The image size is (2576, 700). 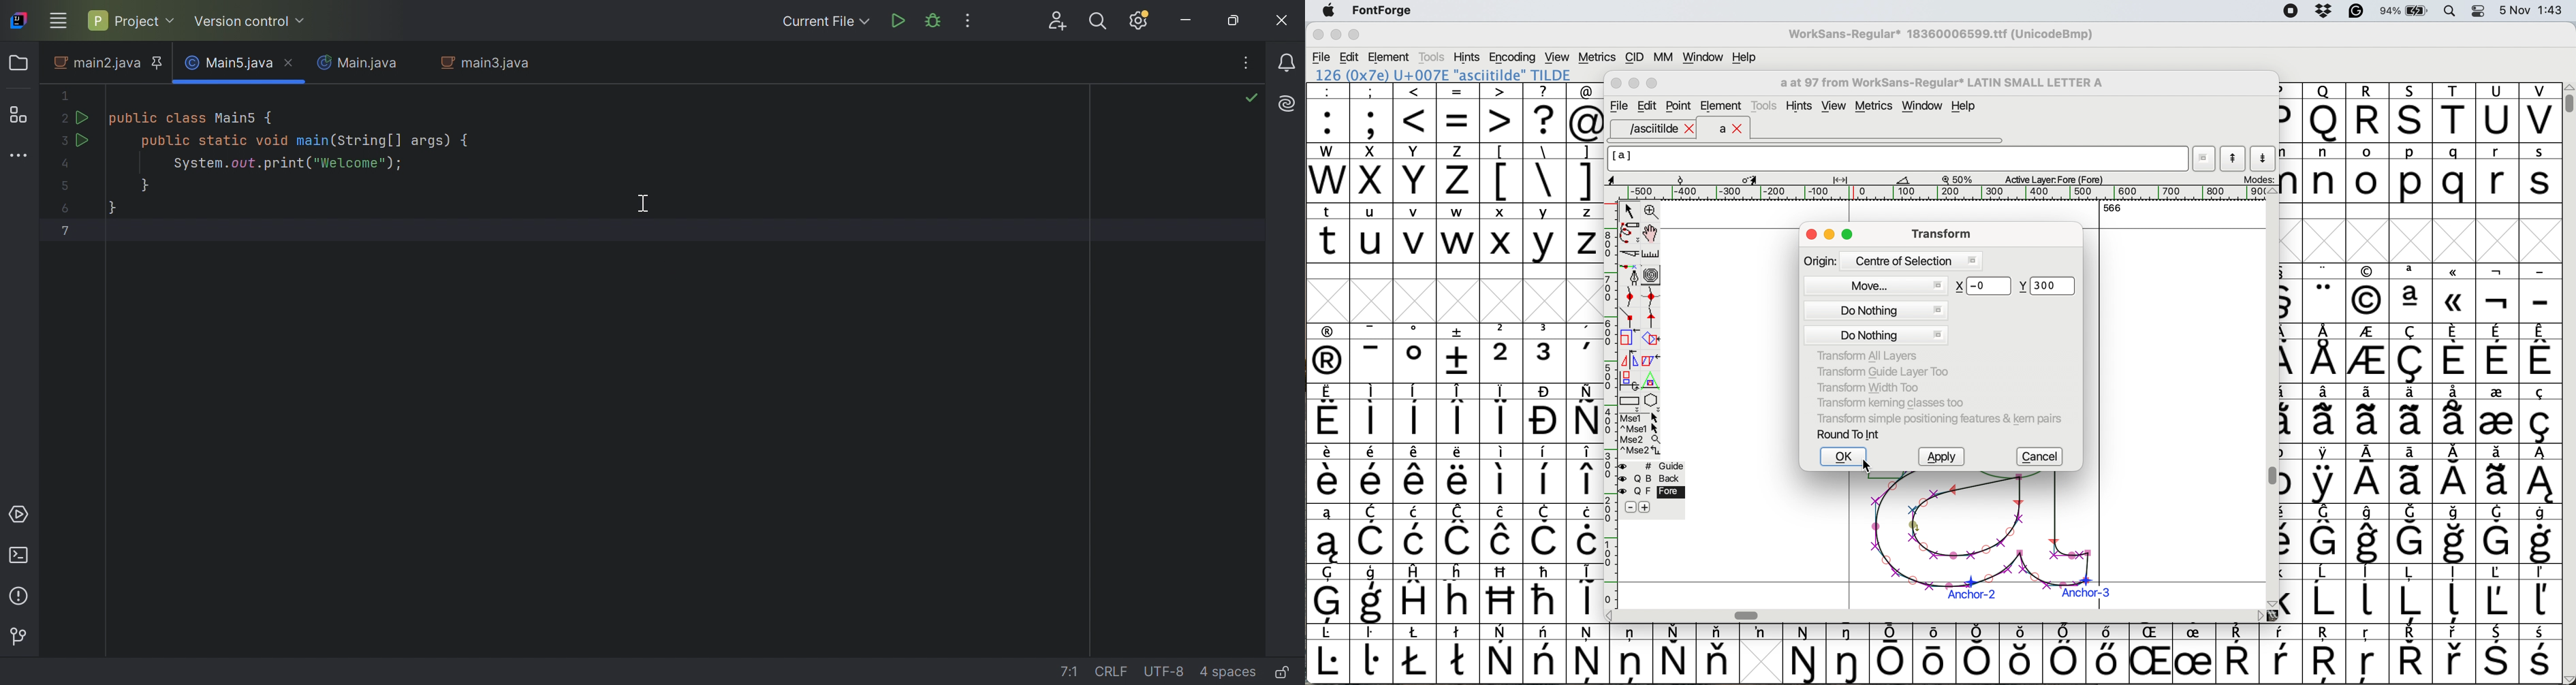 What do you see at coordinates (1503, 594) in the screenshot?
I see `` at bounding box center [1503, 594].